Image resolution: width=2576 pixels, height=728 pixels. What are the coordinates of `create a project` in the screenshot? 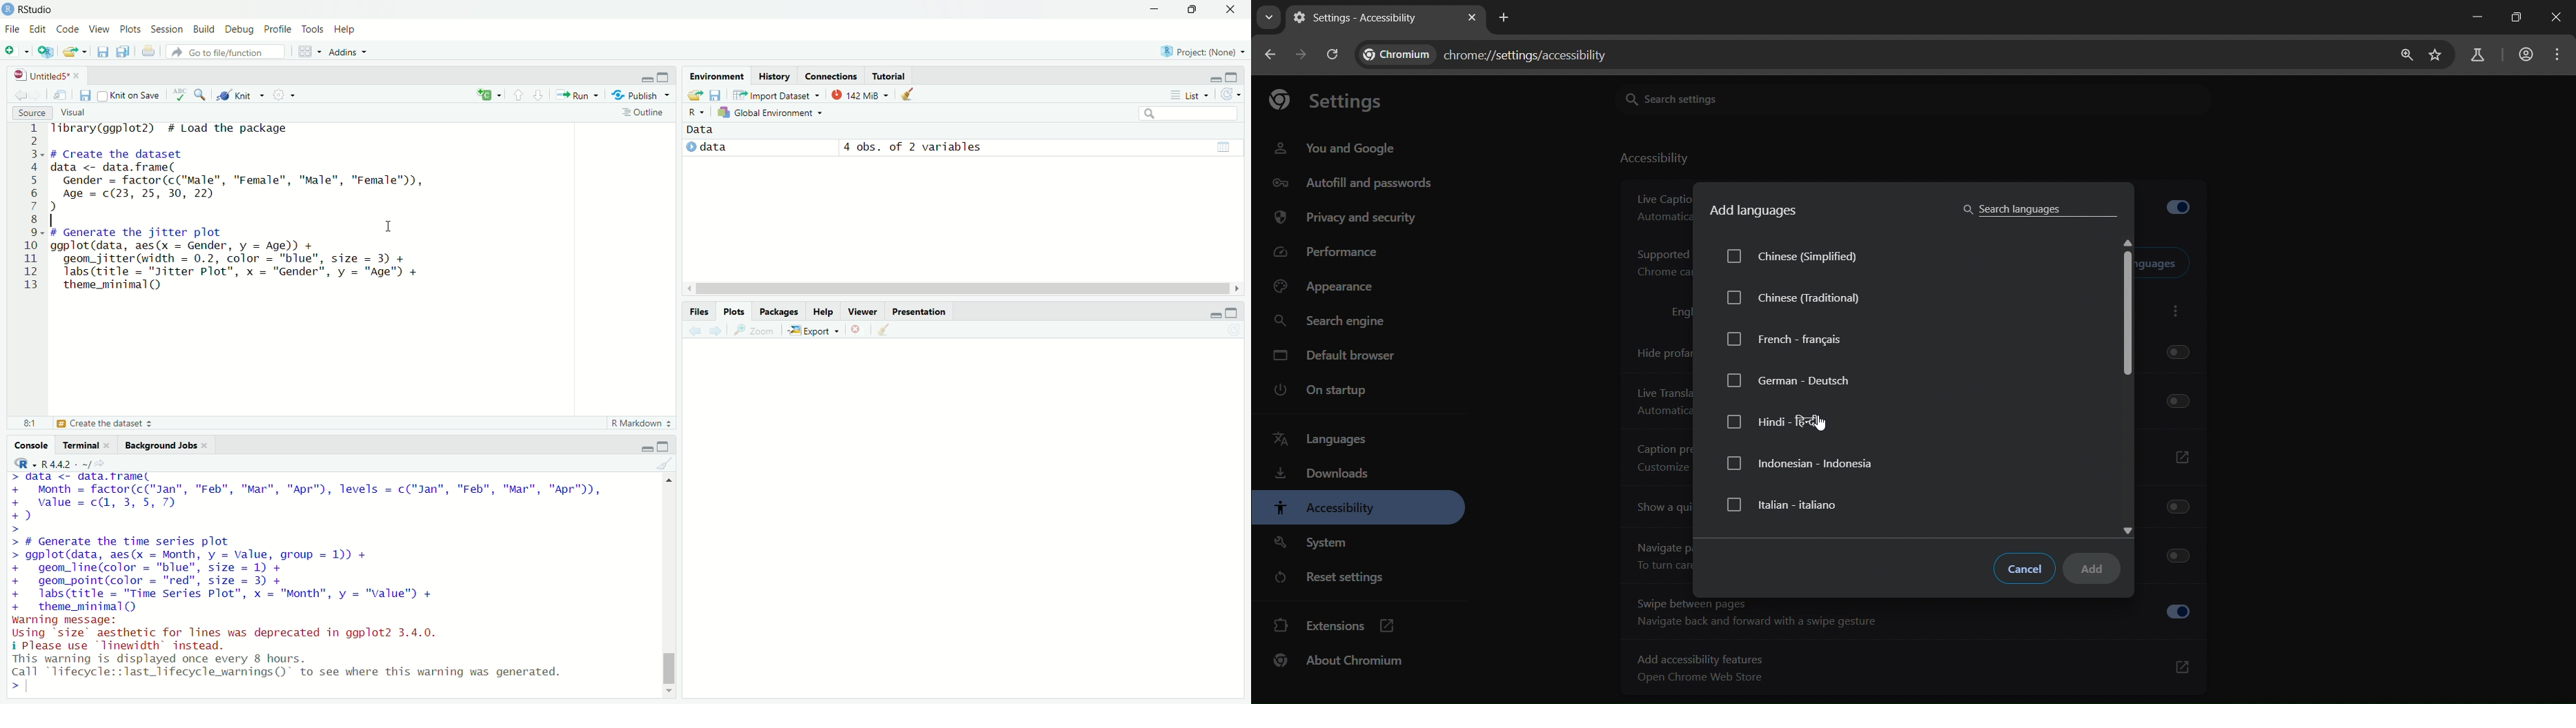 It's located at (46, 50).